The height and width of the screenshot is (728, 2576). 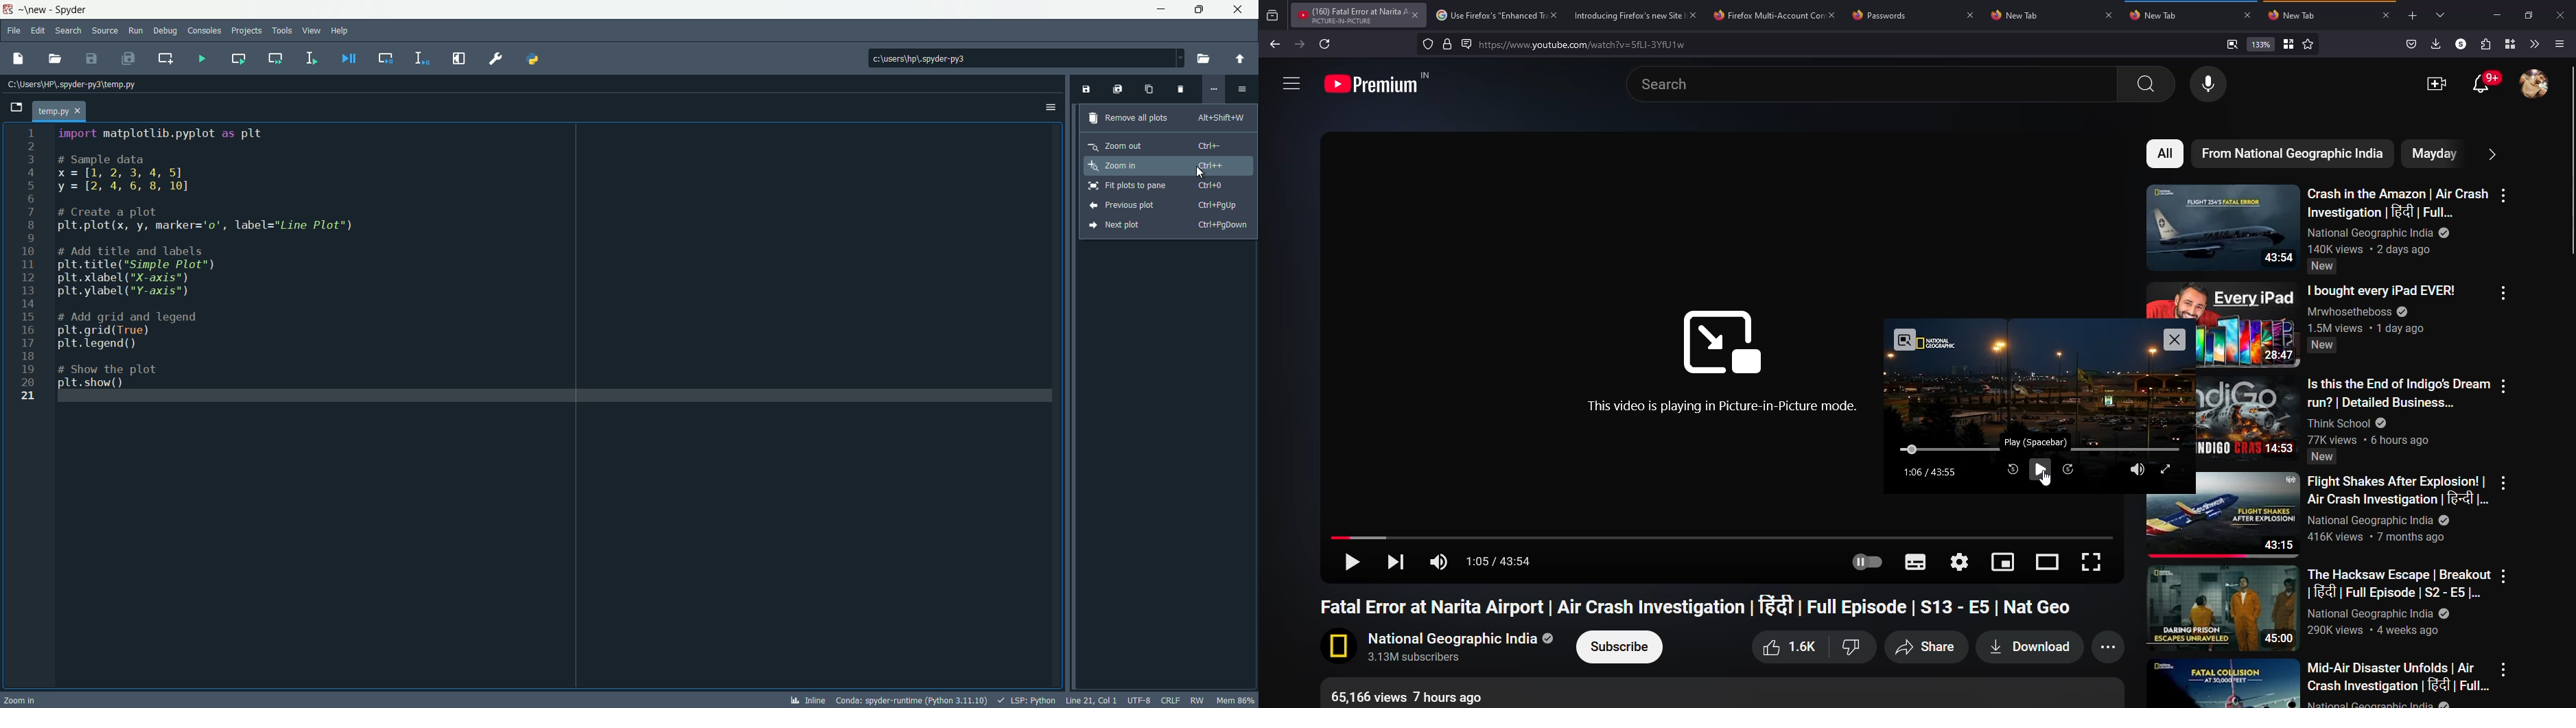 What do you see at coordinates (2223, 609) in the screenshot?
I see `Video thumbnail` at bounding box center [2223, 609].